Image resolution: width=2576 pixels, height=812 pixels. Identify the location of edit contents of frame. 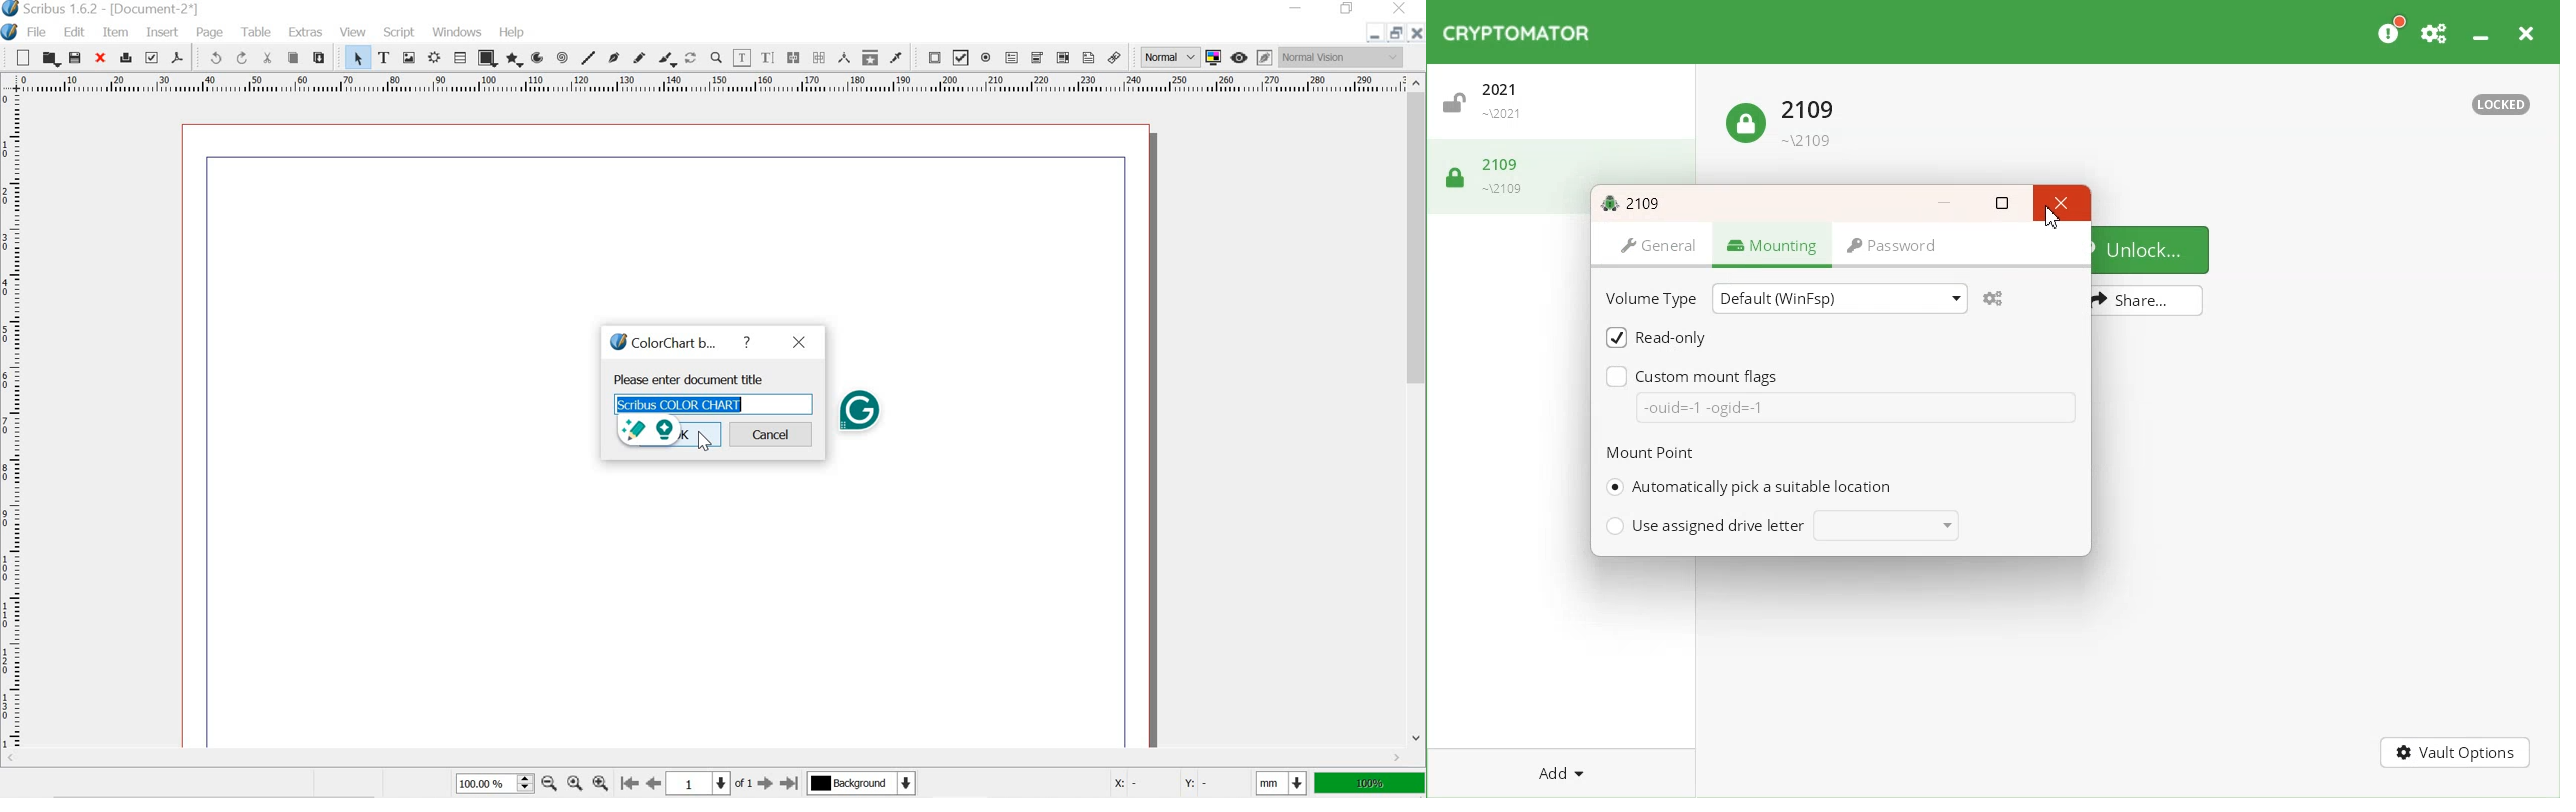
(742, 58).